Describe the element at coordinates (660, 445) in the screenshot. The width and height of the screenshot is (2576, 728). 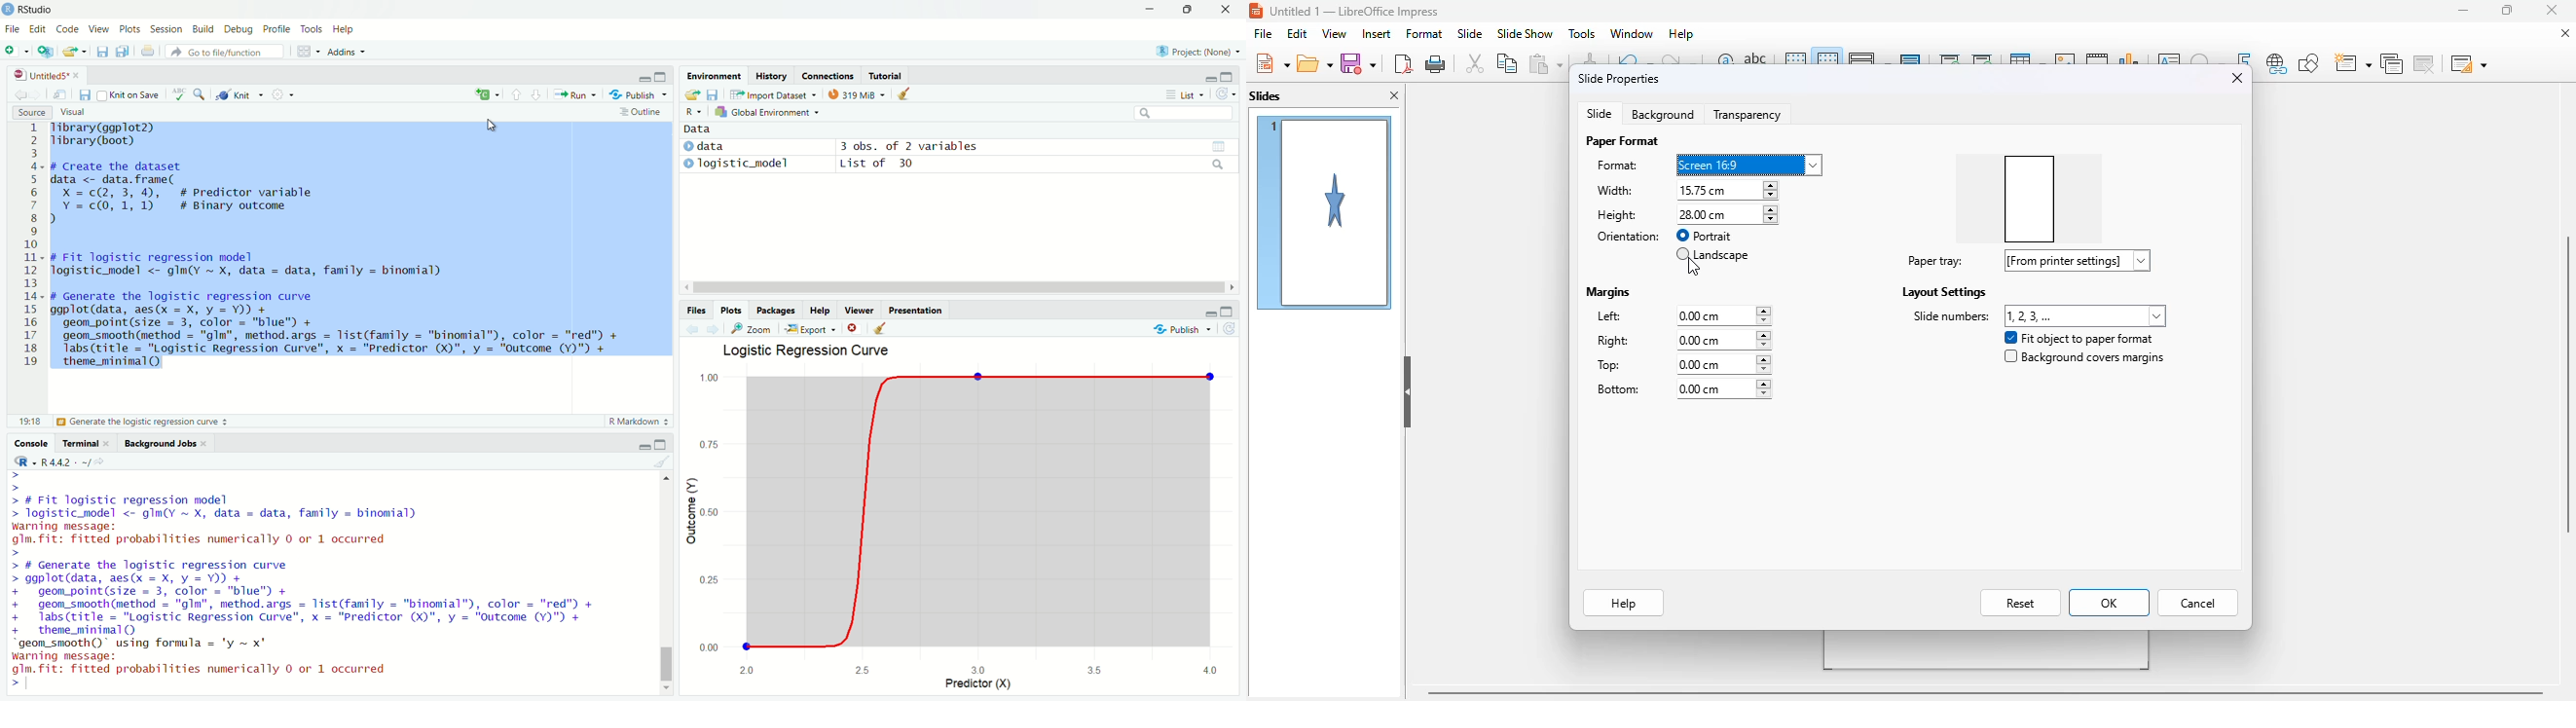
I see `maximize` at that location.